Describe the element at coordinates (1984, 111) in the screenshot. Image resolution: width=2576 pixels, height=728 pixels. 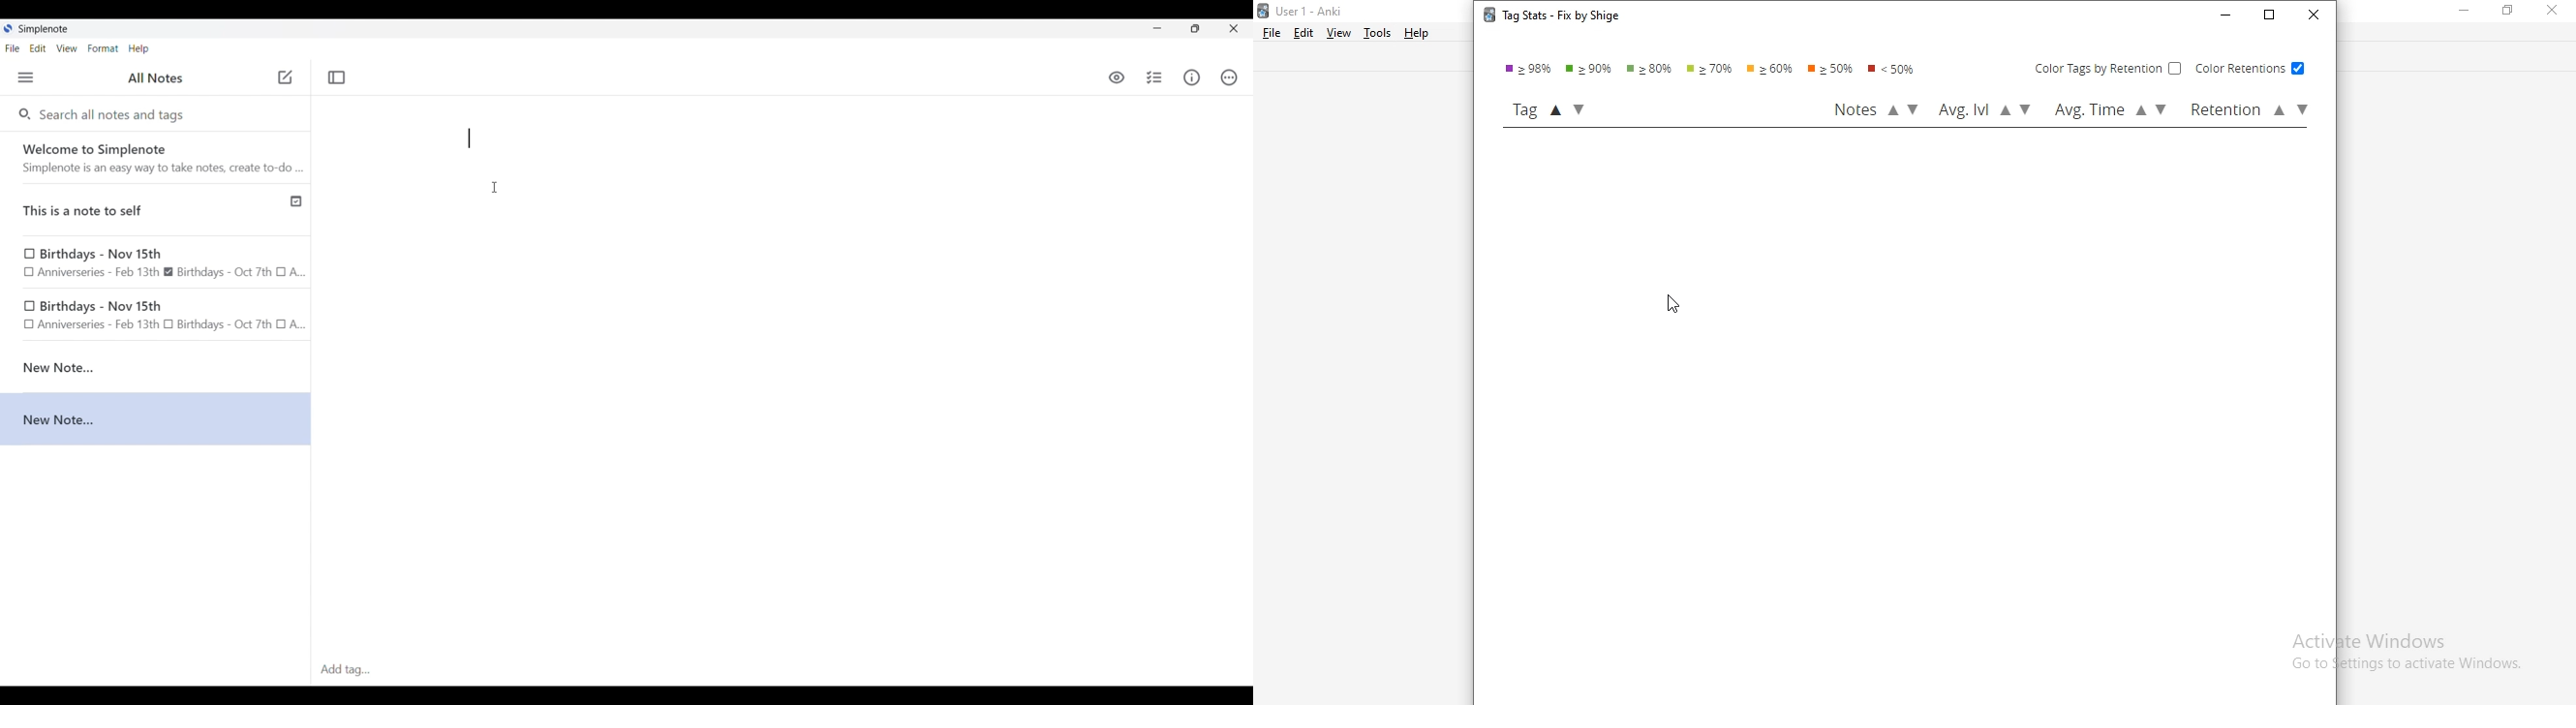
I see `and lvl` at that location.